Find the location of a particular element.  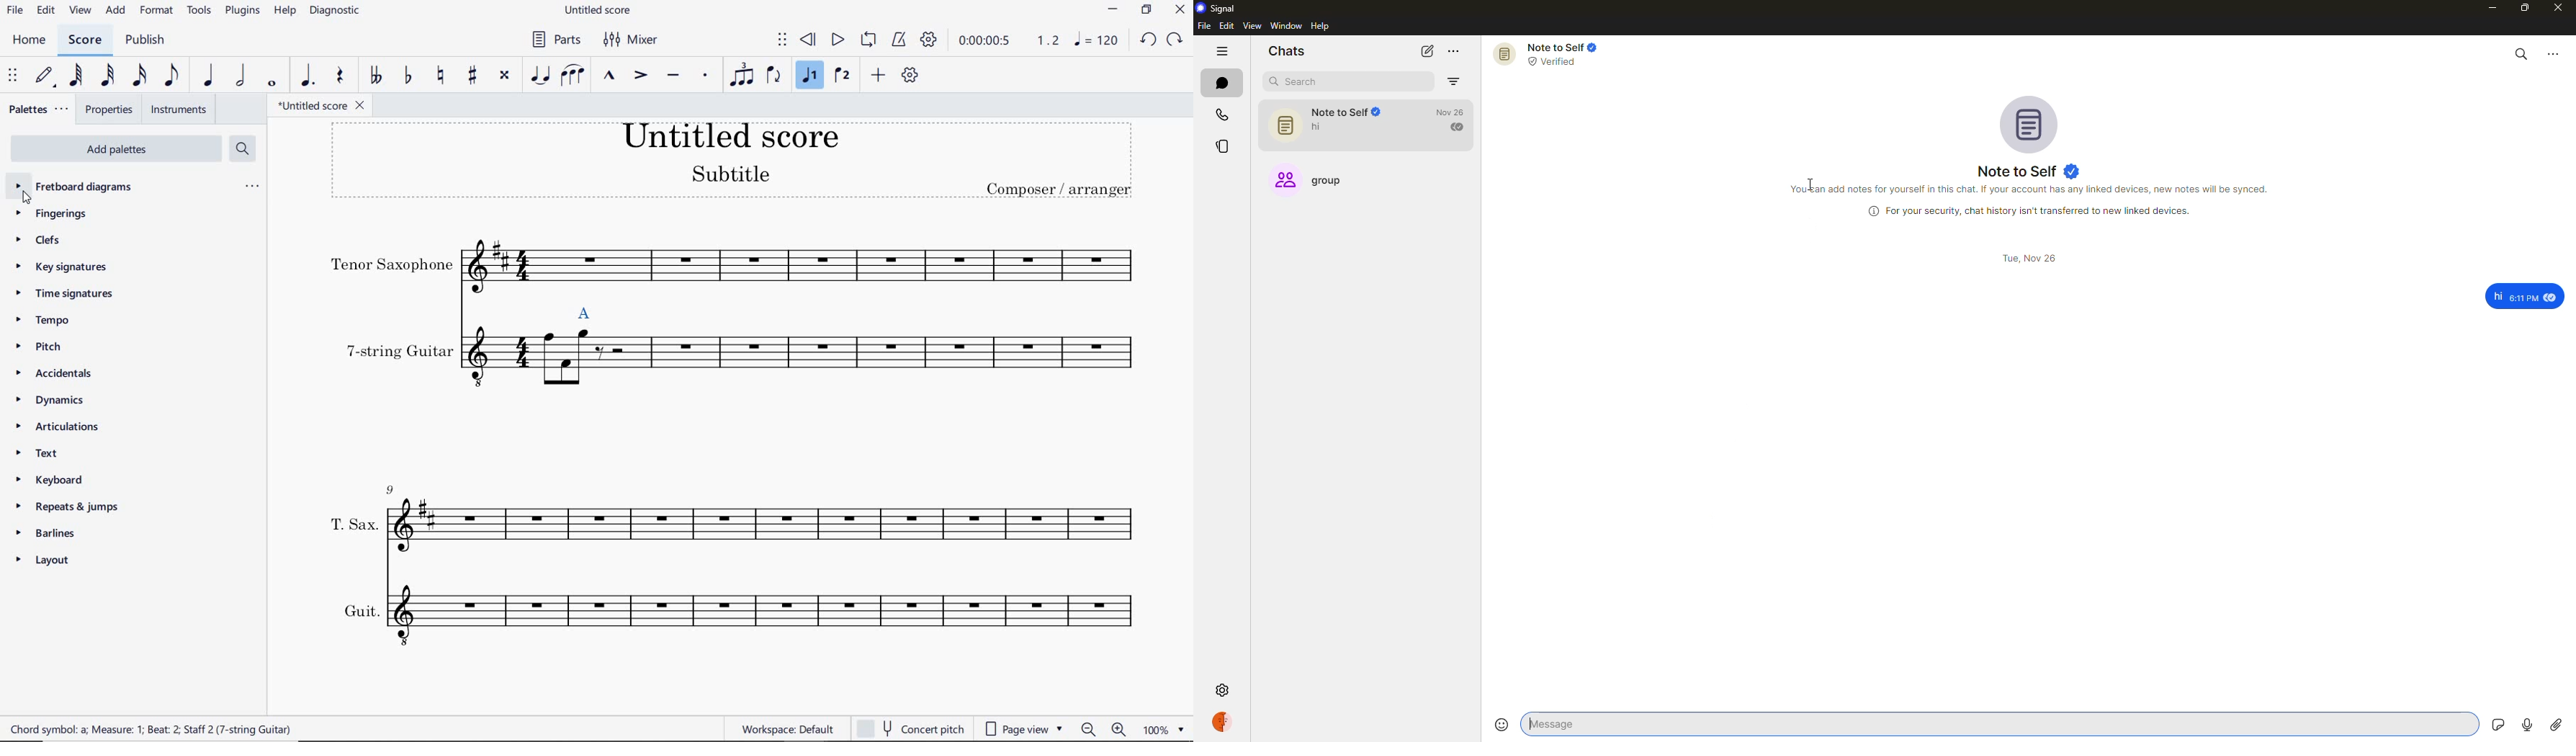

DEFAULT (STEP TIME) is located at coordinates (45, 77).